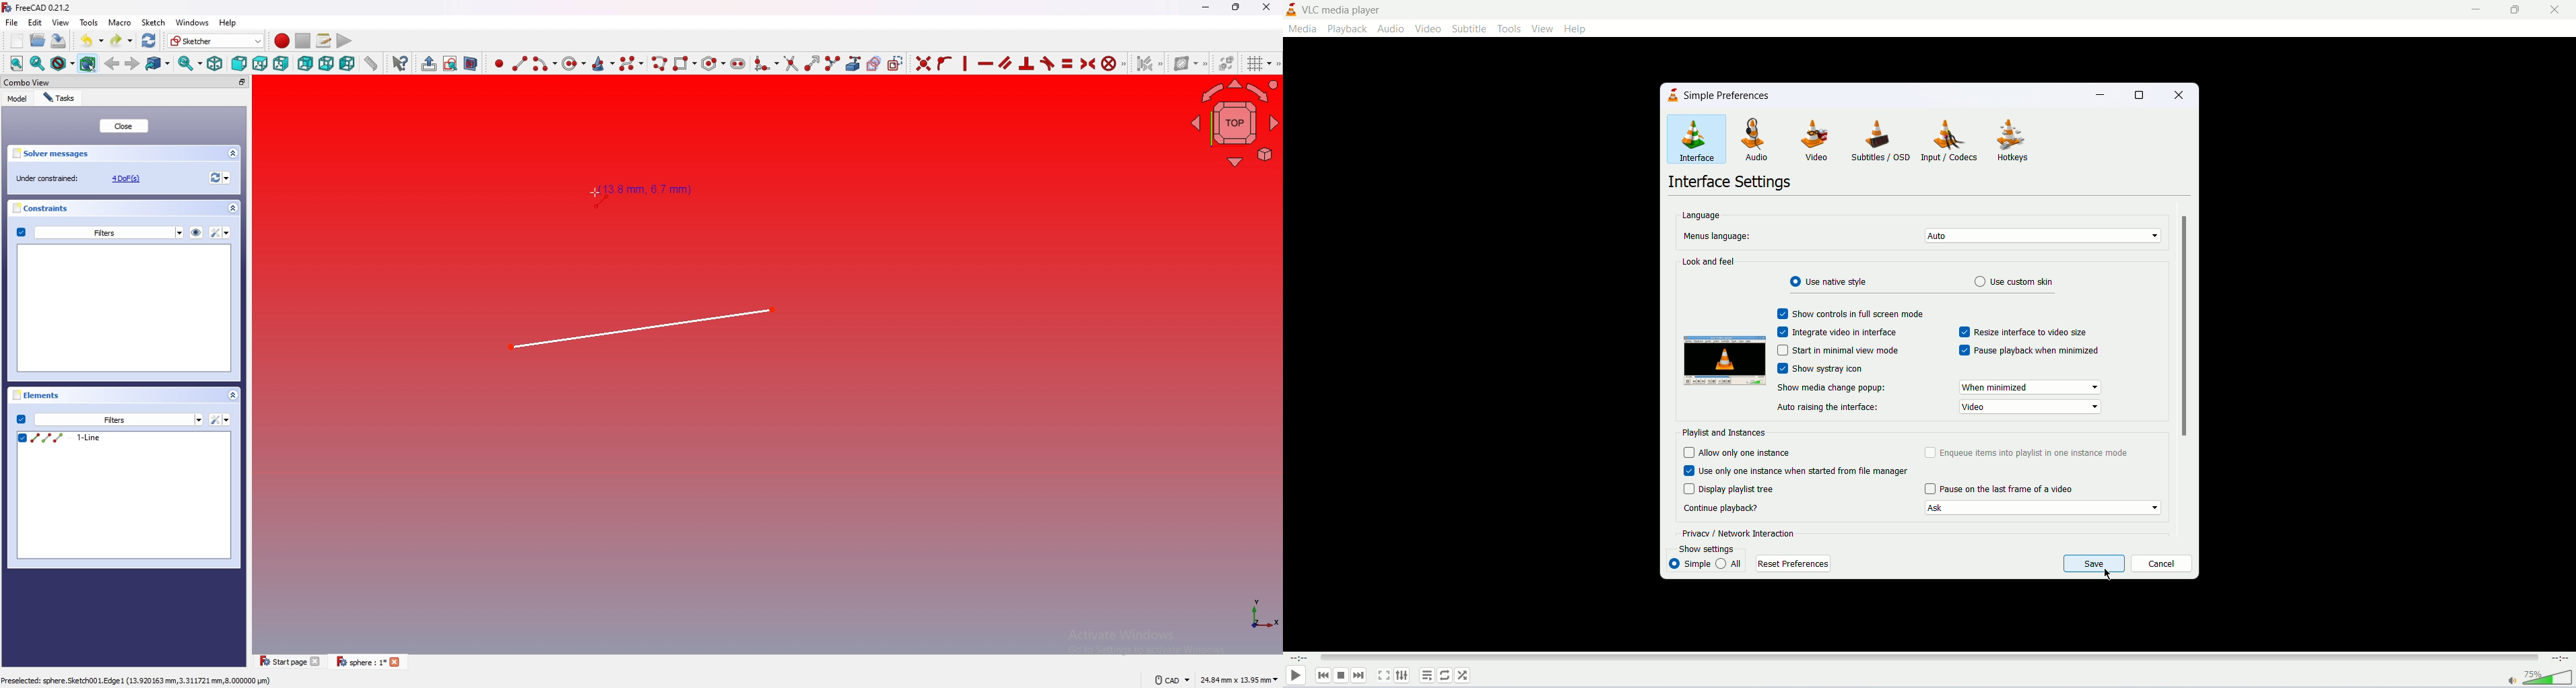  What do you see at coordinates (603, 62) in the screenshot?
I see `Create conic` at bounding box center [603, 62].